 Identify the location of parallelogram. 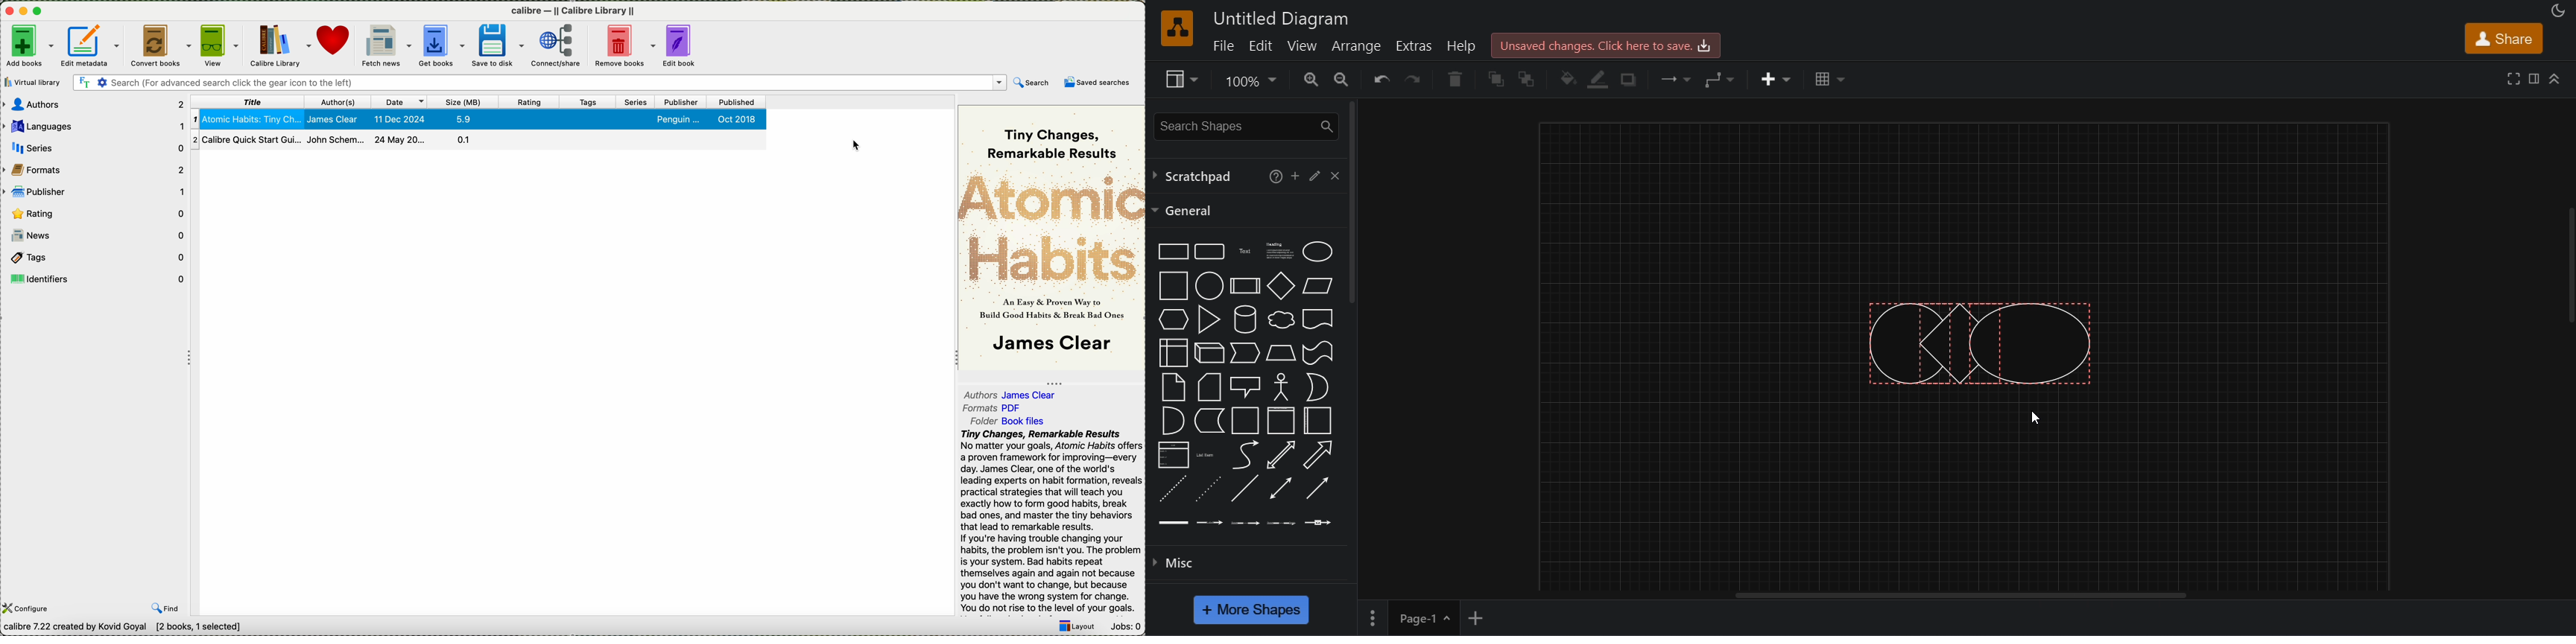
(1317, 285).